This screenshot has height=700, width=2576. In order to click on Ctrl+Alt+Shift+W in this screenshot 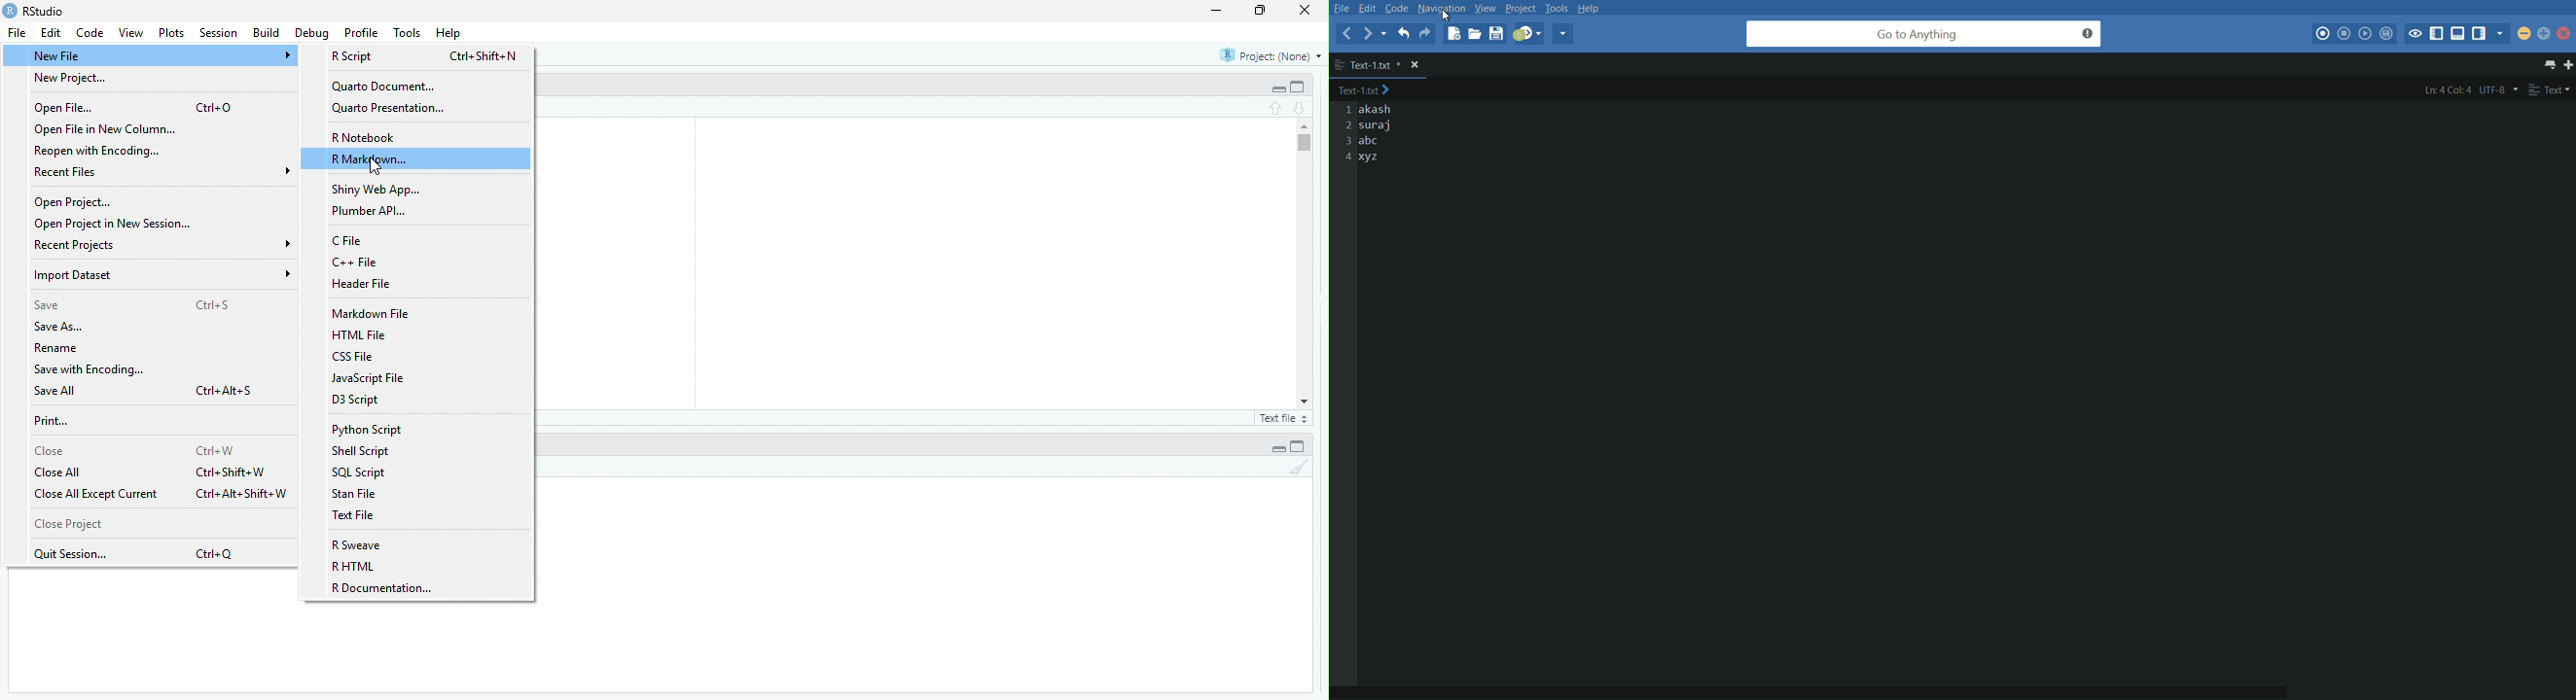, I will do `click(242, 494)`.